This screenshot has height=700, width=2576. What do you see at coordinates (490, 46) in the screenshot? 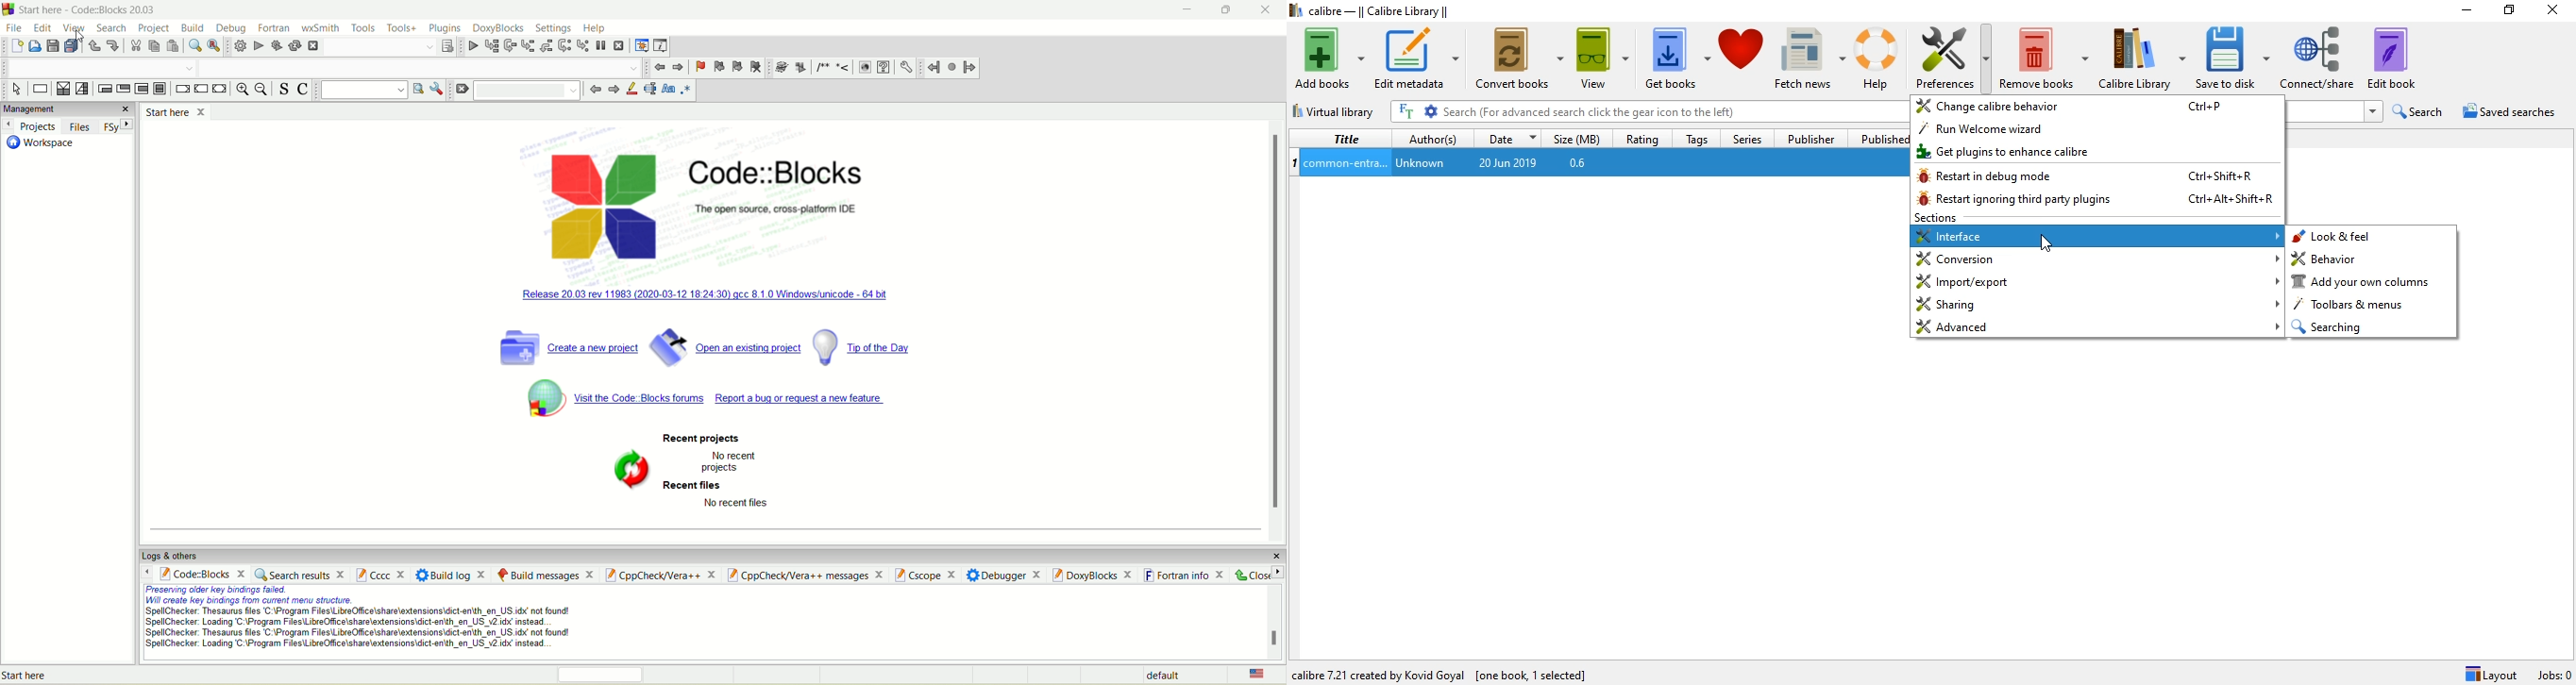
I see `run to cursor` at bounding box center [490, 46].